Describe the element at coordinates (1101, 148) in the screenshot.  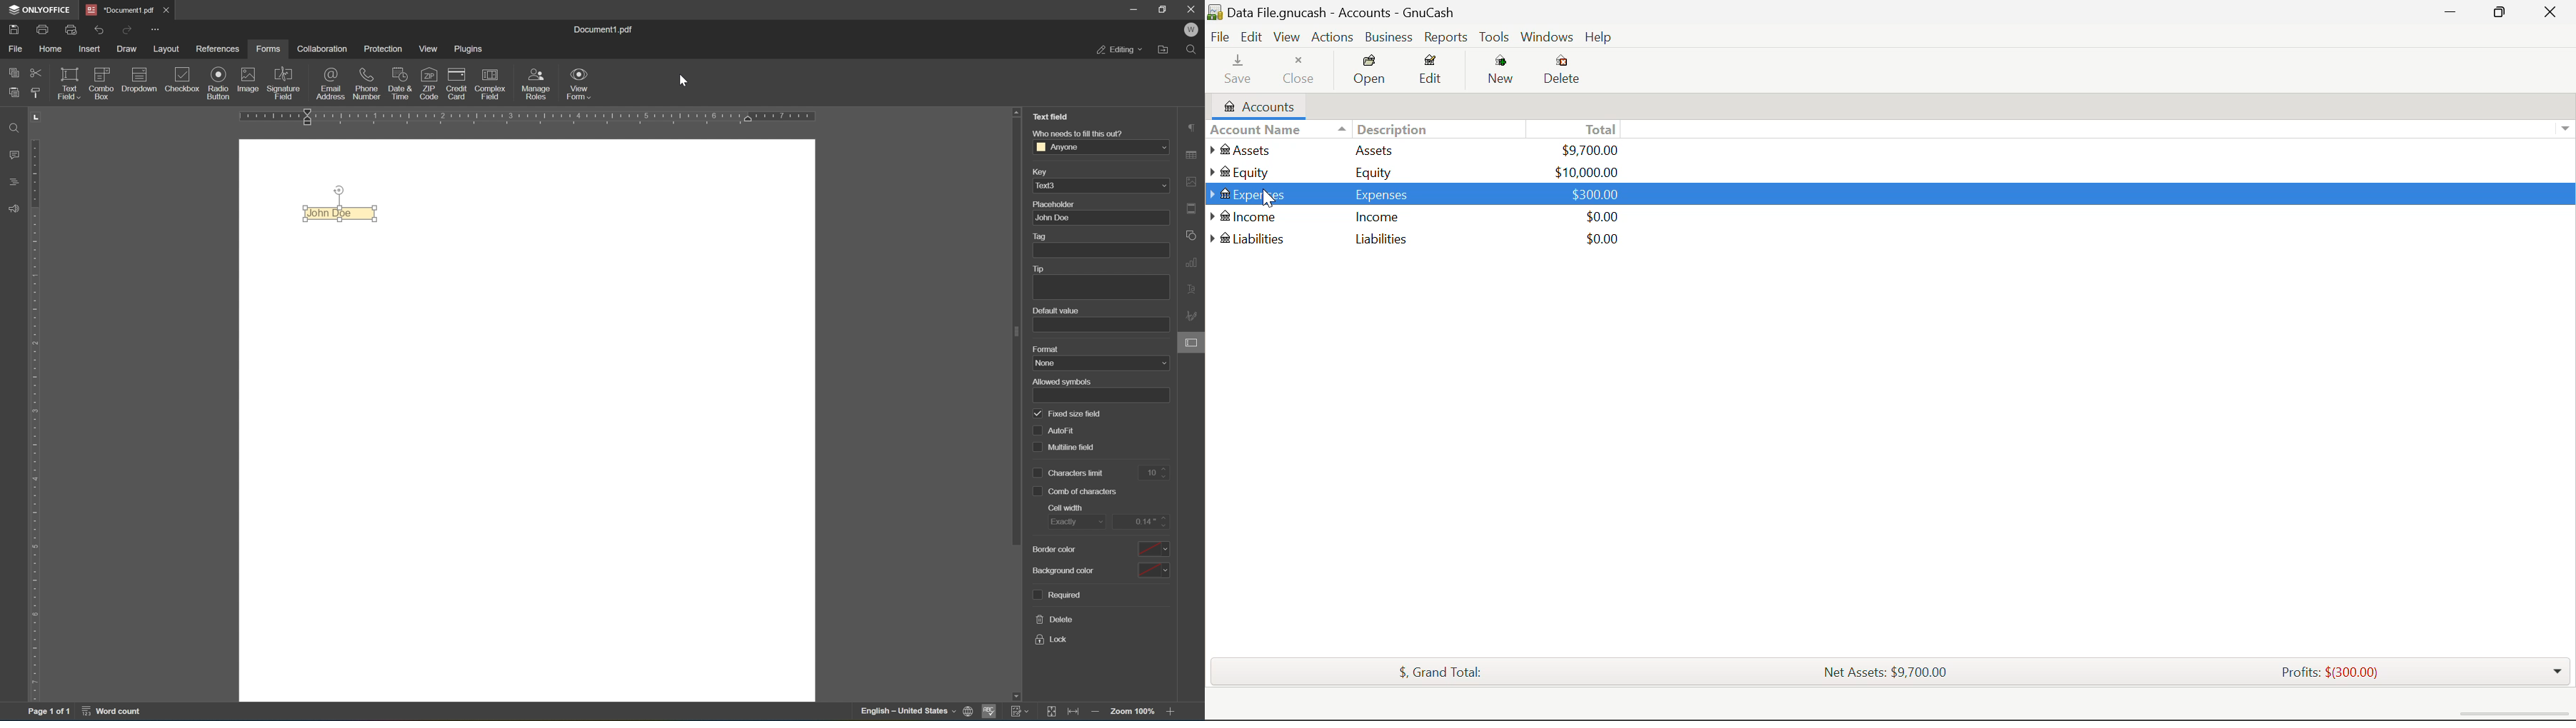
I see `anyone` at that location.